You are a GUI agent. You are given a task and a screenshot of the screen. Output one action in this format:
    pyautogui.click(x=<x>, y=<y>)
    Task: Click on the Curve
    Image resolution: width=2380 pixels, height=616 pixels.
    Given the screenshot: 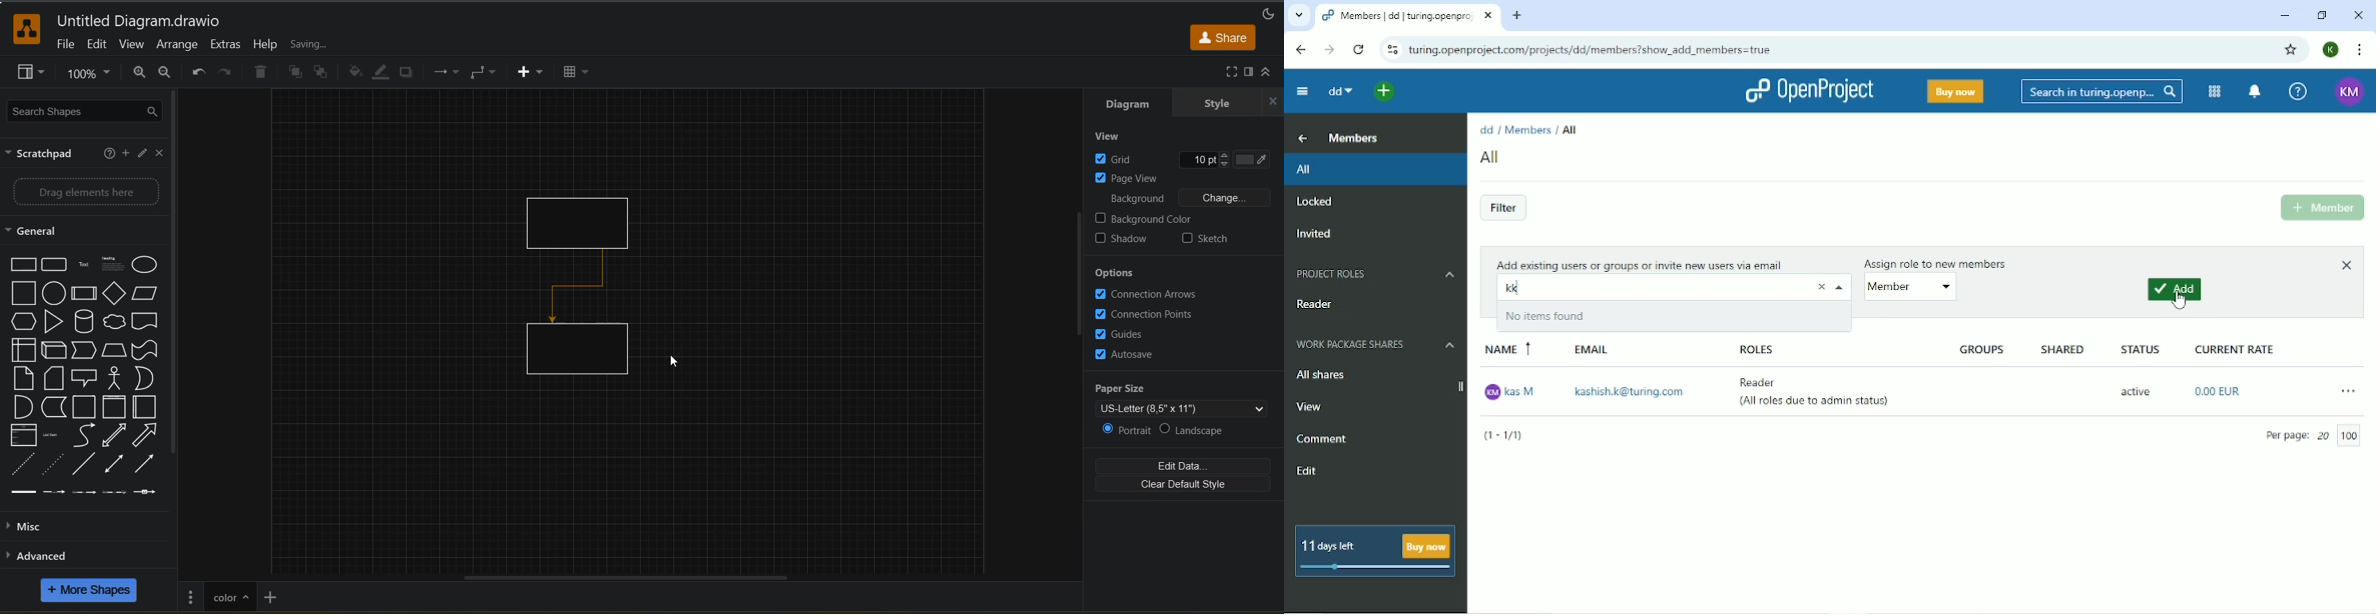 What is the action you would take?
    pyautogui.click(x=86, y=436)
    